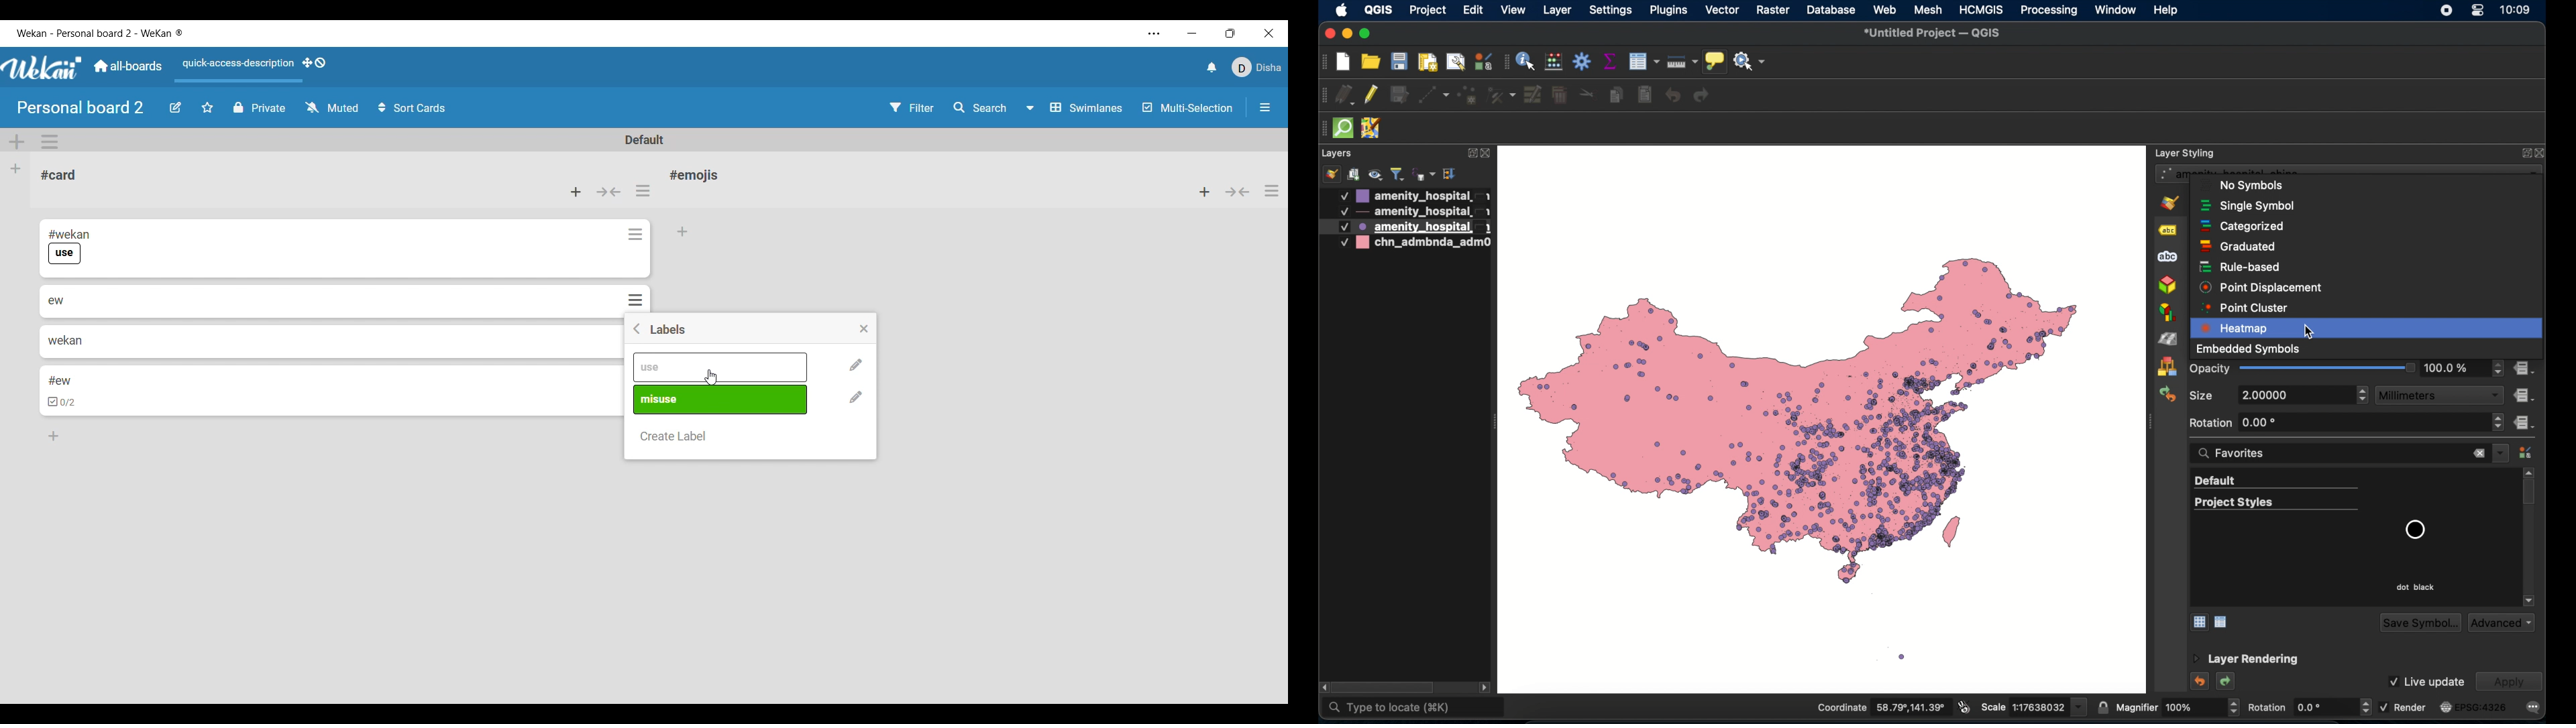  Describe the element at coordinates (635, 328) in the screenshot. I see `Go back` at that location.